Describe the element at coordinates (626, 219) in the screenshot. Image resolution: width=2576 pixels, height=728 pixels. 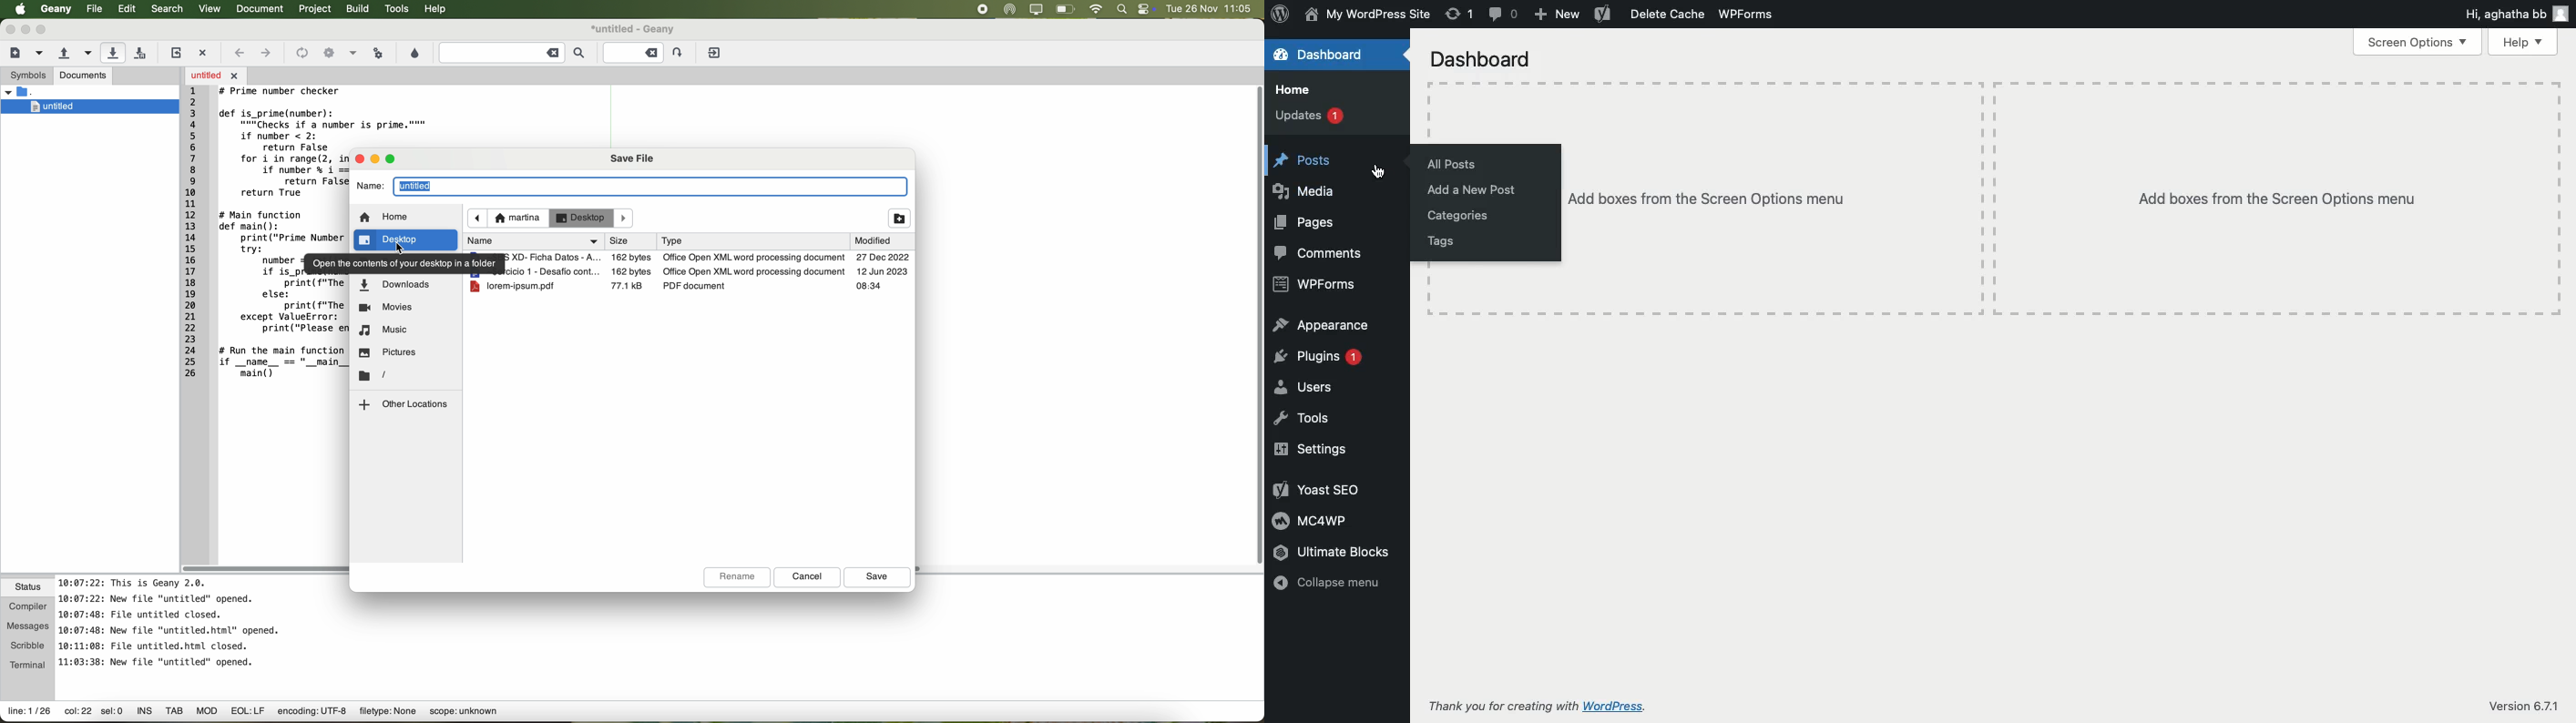
I see `` at that location.